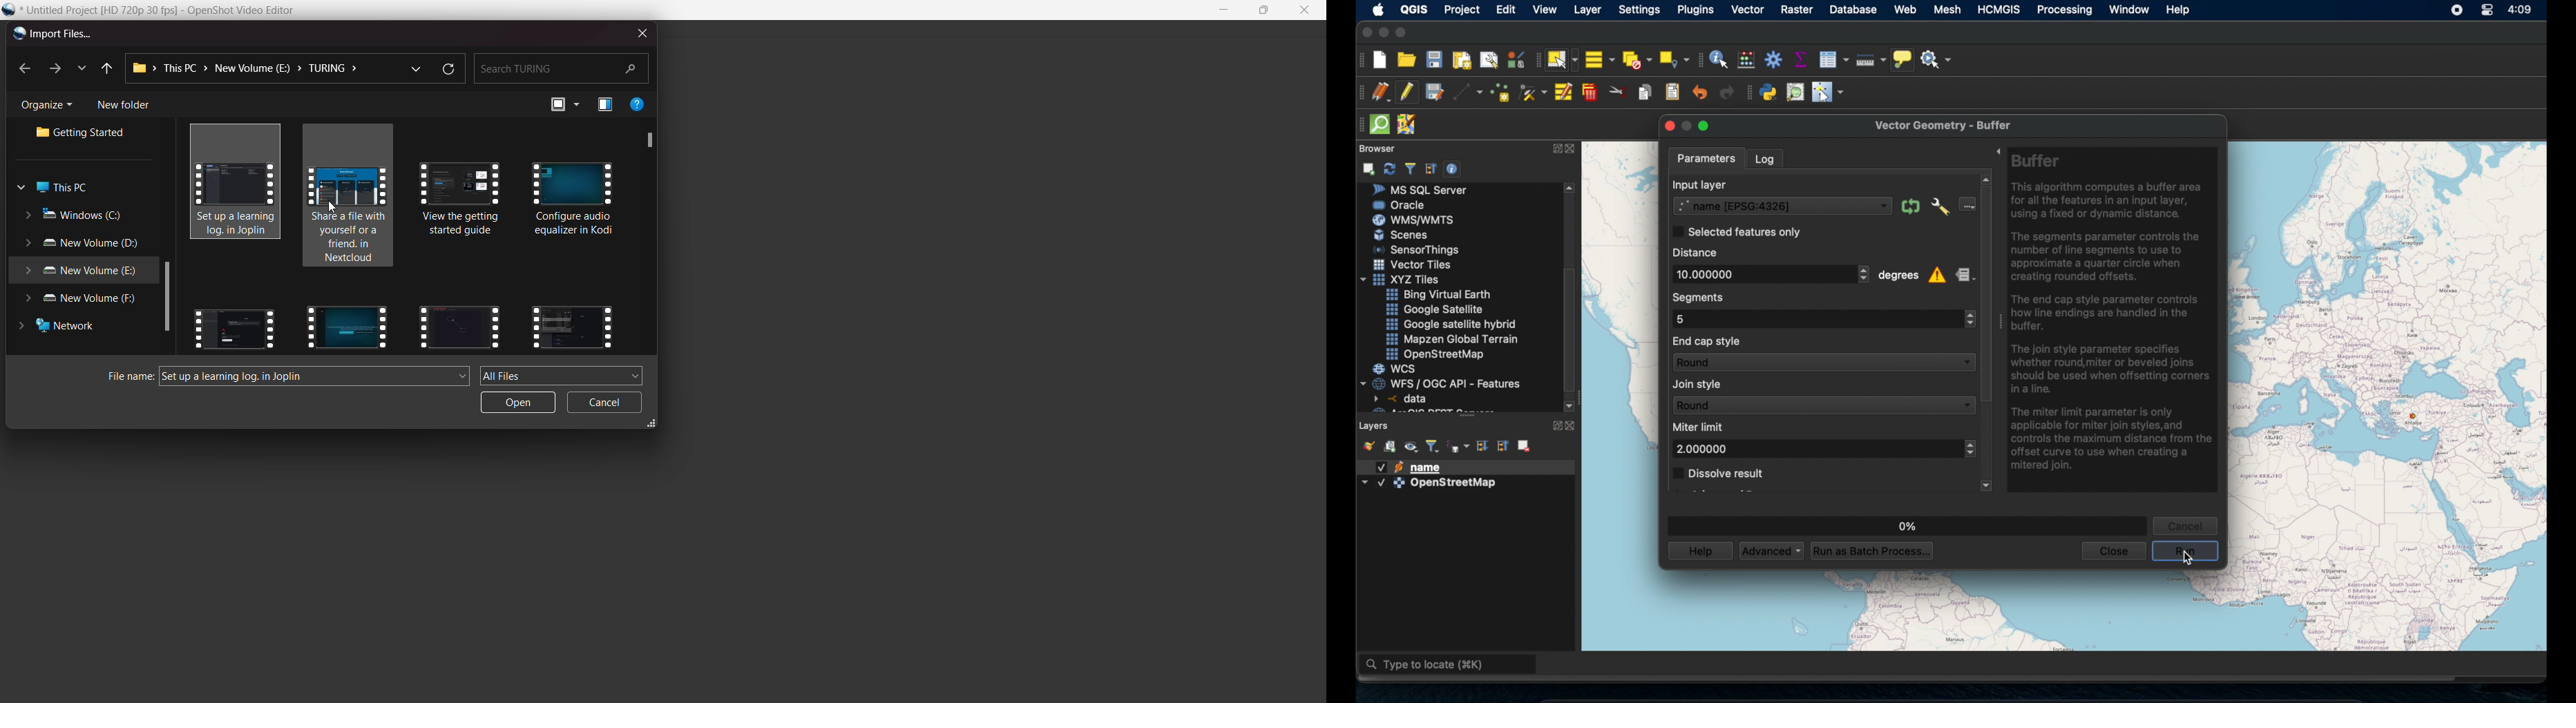  What do you see at coordinates (1357, 93) in the screenshot?
I see `digitizing toolbar` at bounding box center [1357, 93].